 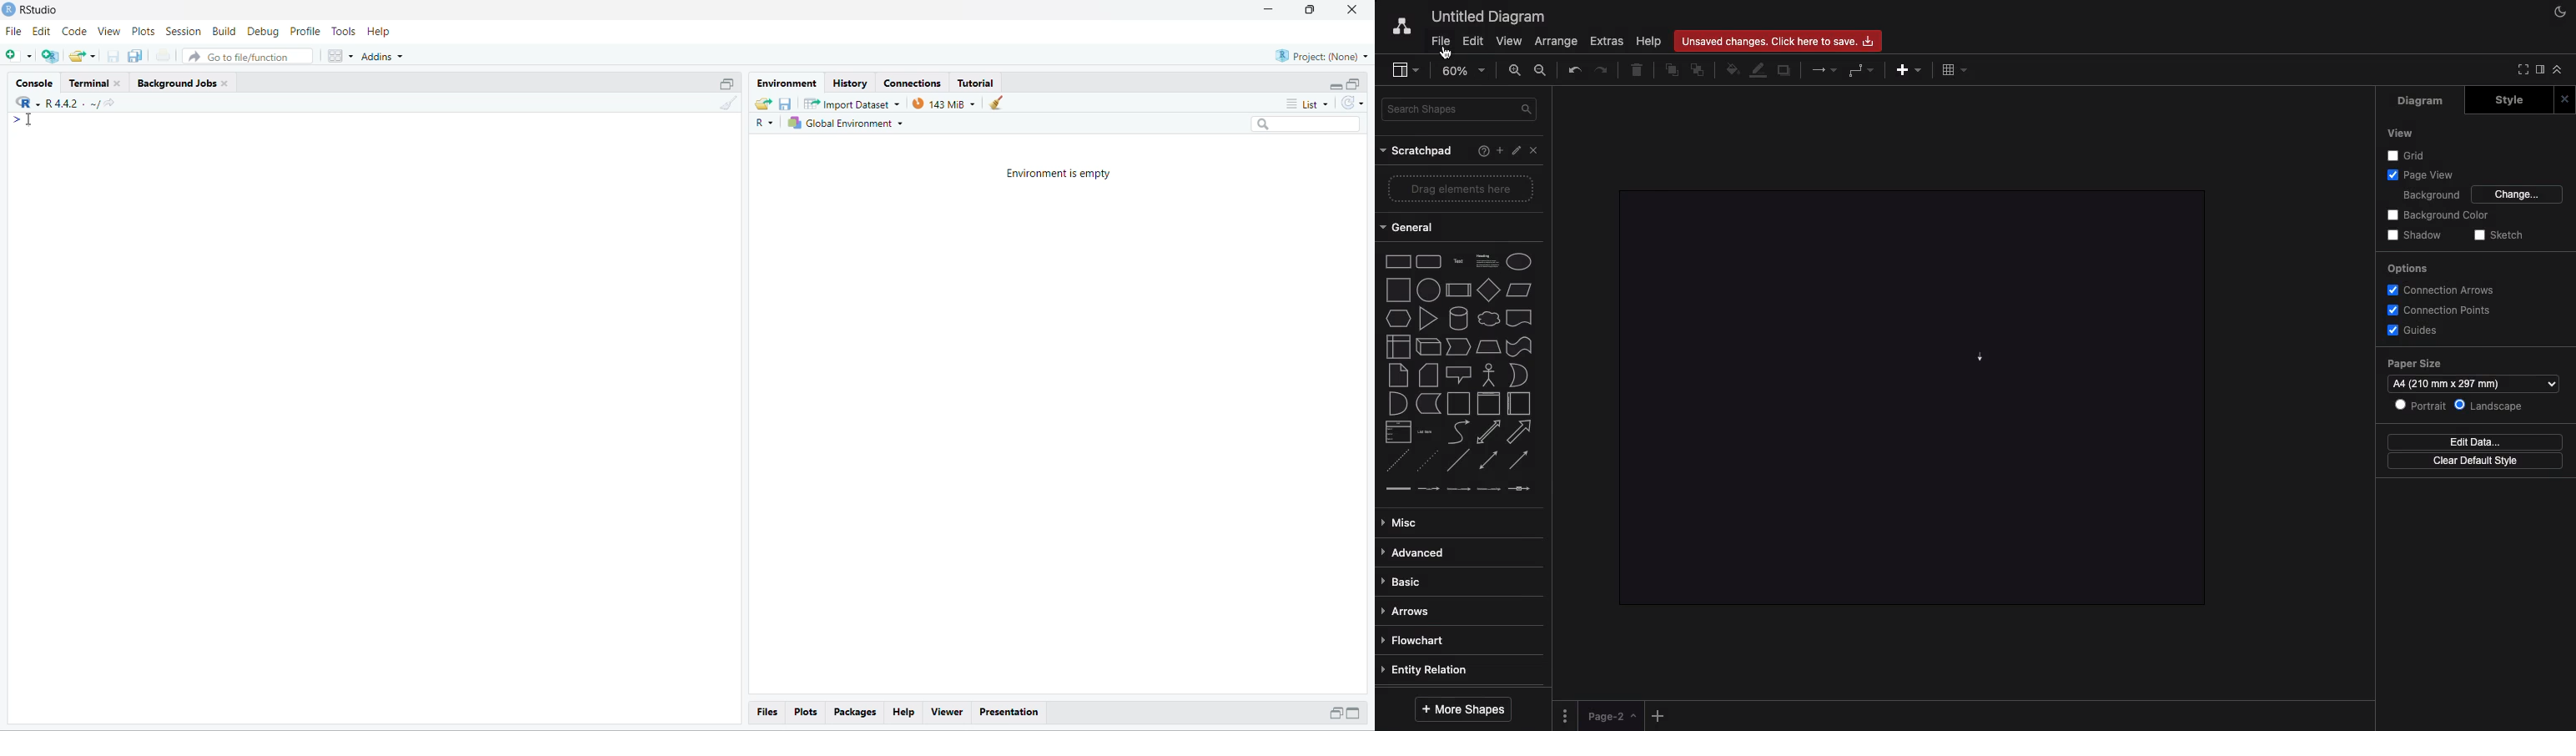 What do you see at coordinates (1638, 71) in the screenshot?
I see `Delete` at bounding box center [1638, 71].